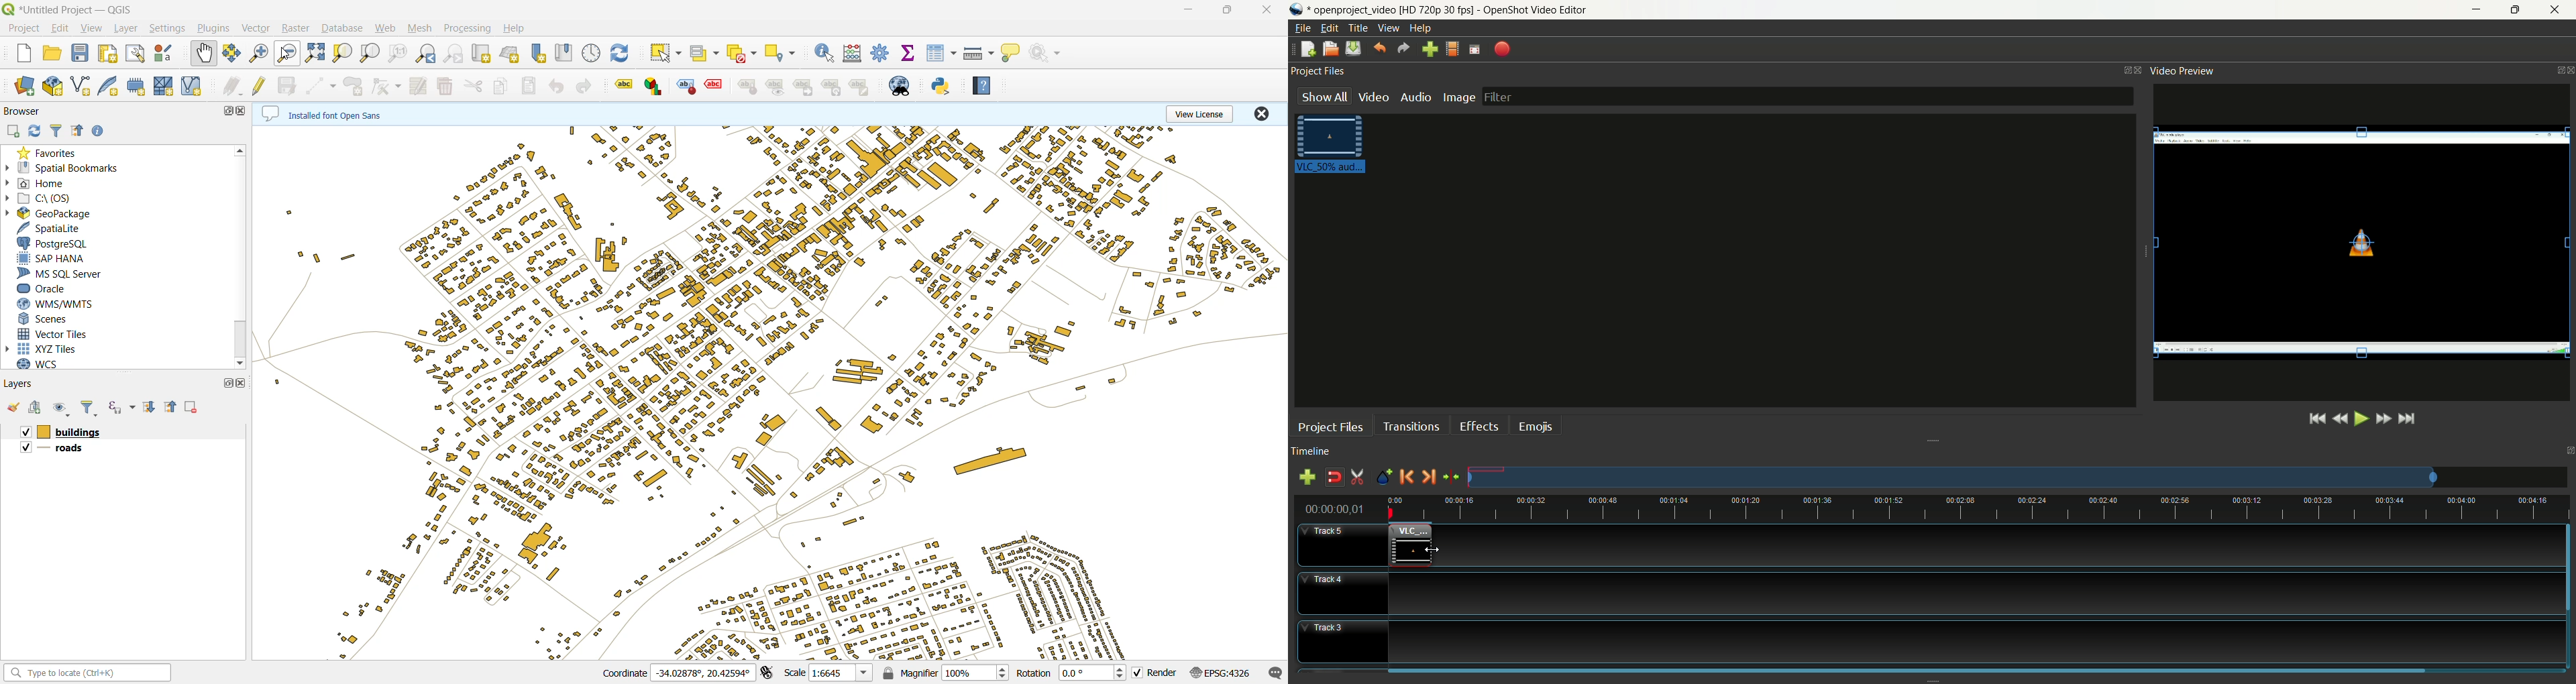 The height and width of the screenshot is (700, 2576). Describe the element at coordinates (859, 87) in the screenshot. I see `label` at that location.